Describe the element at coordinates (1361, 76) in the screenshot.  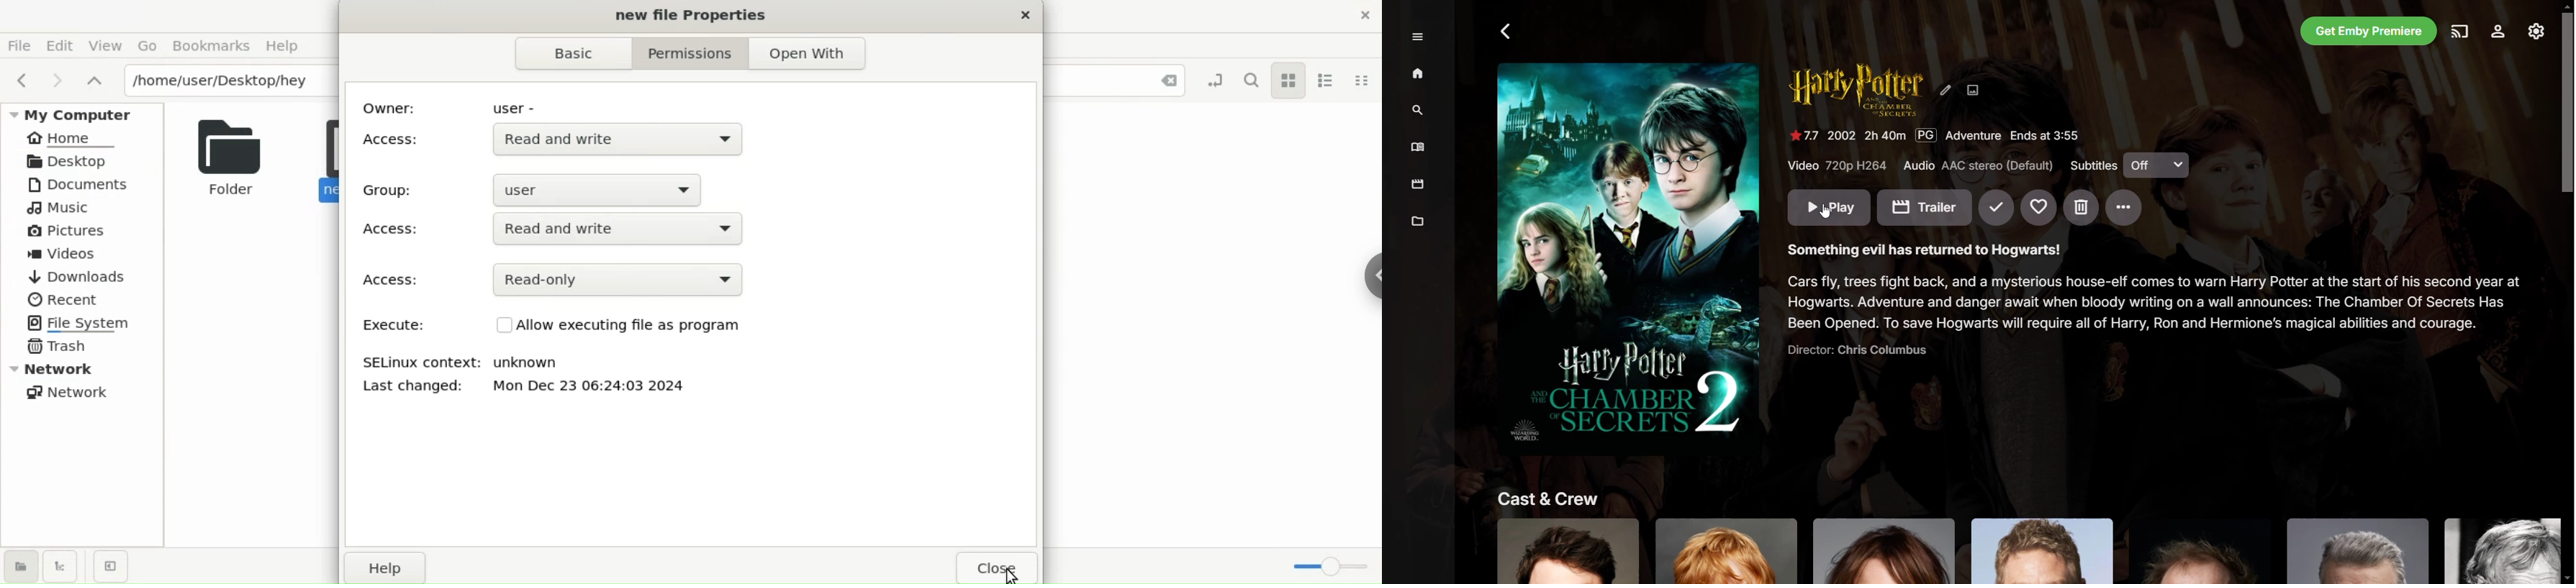
I see `compact view` at that location.